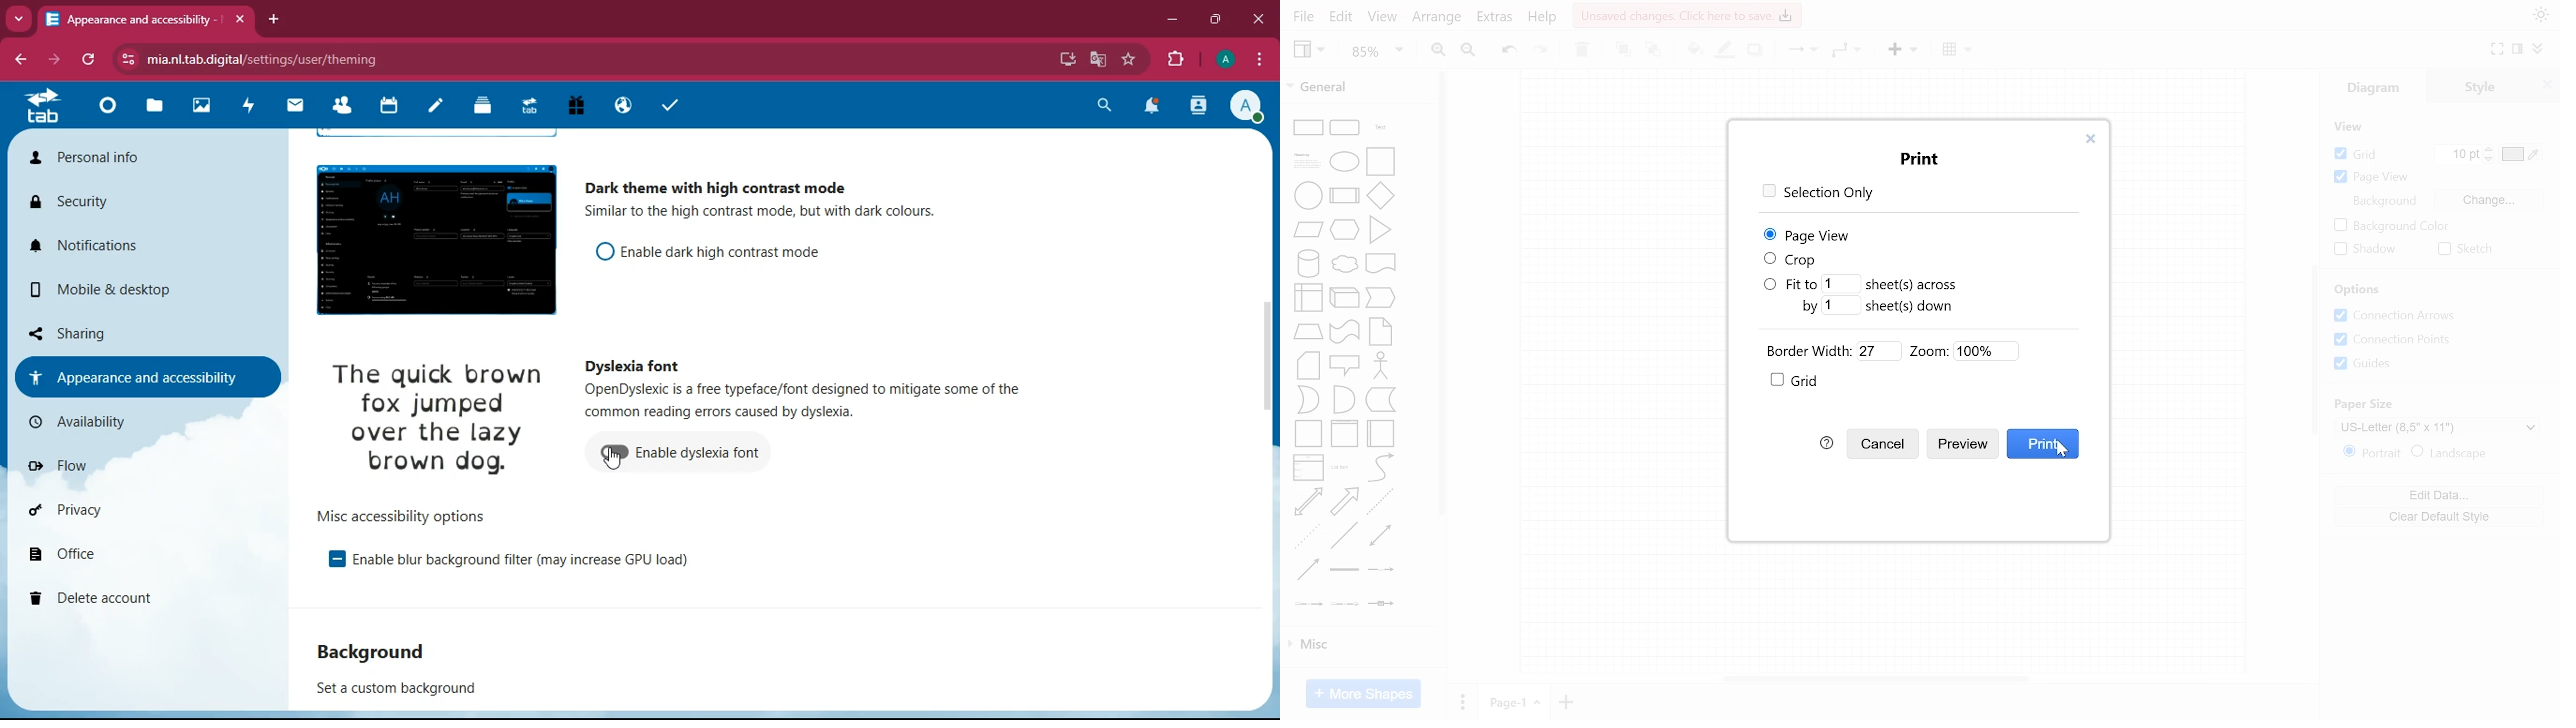  I want to click on tab, so click(145, 22).